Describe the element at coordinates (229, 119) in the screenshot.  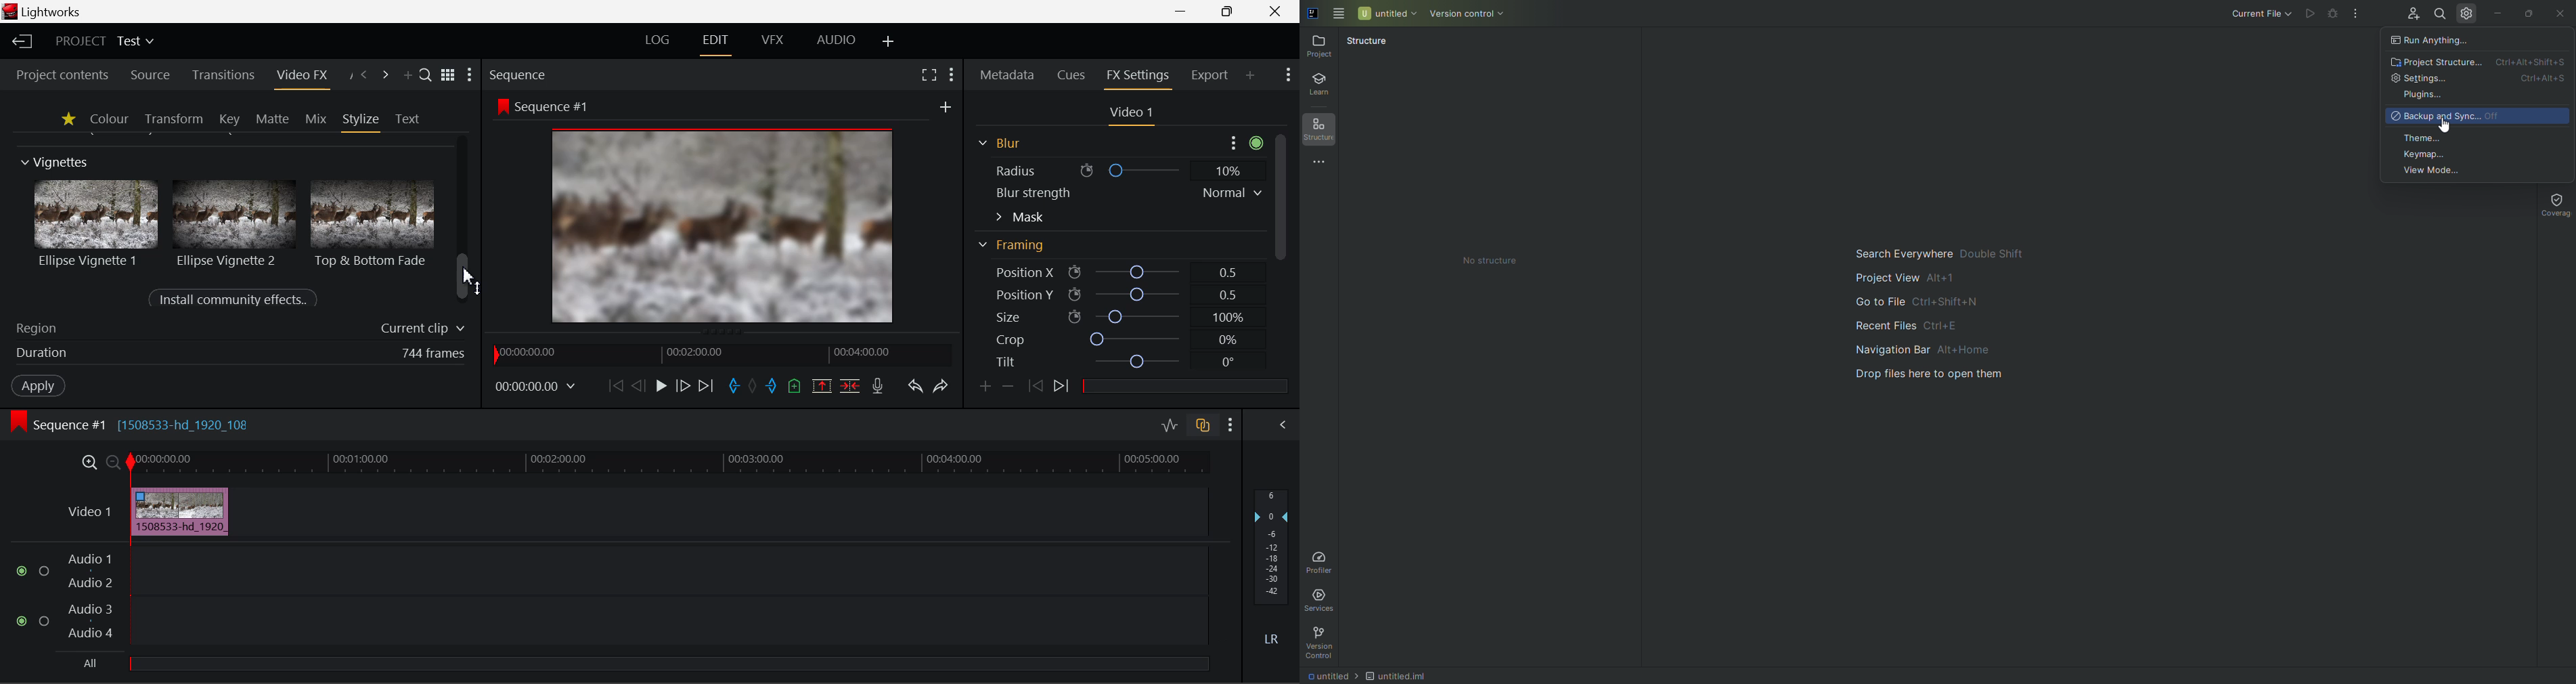
I see `Key` at that location.